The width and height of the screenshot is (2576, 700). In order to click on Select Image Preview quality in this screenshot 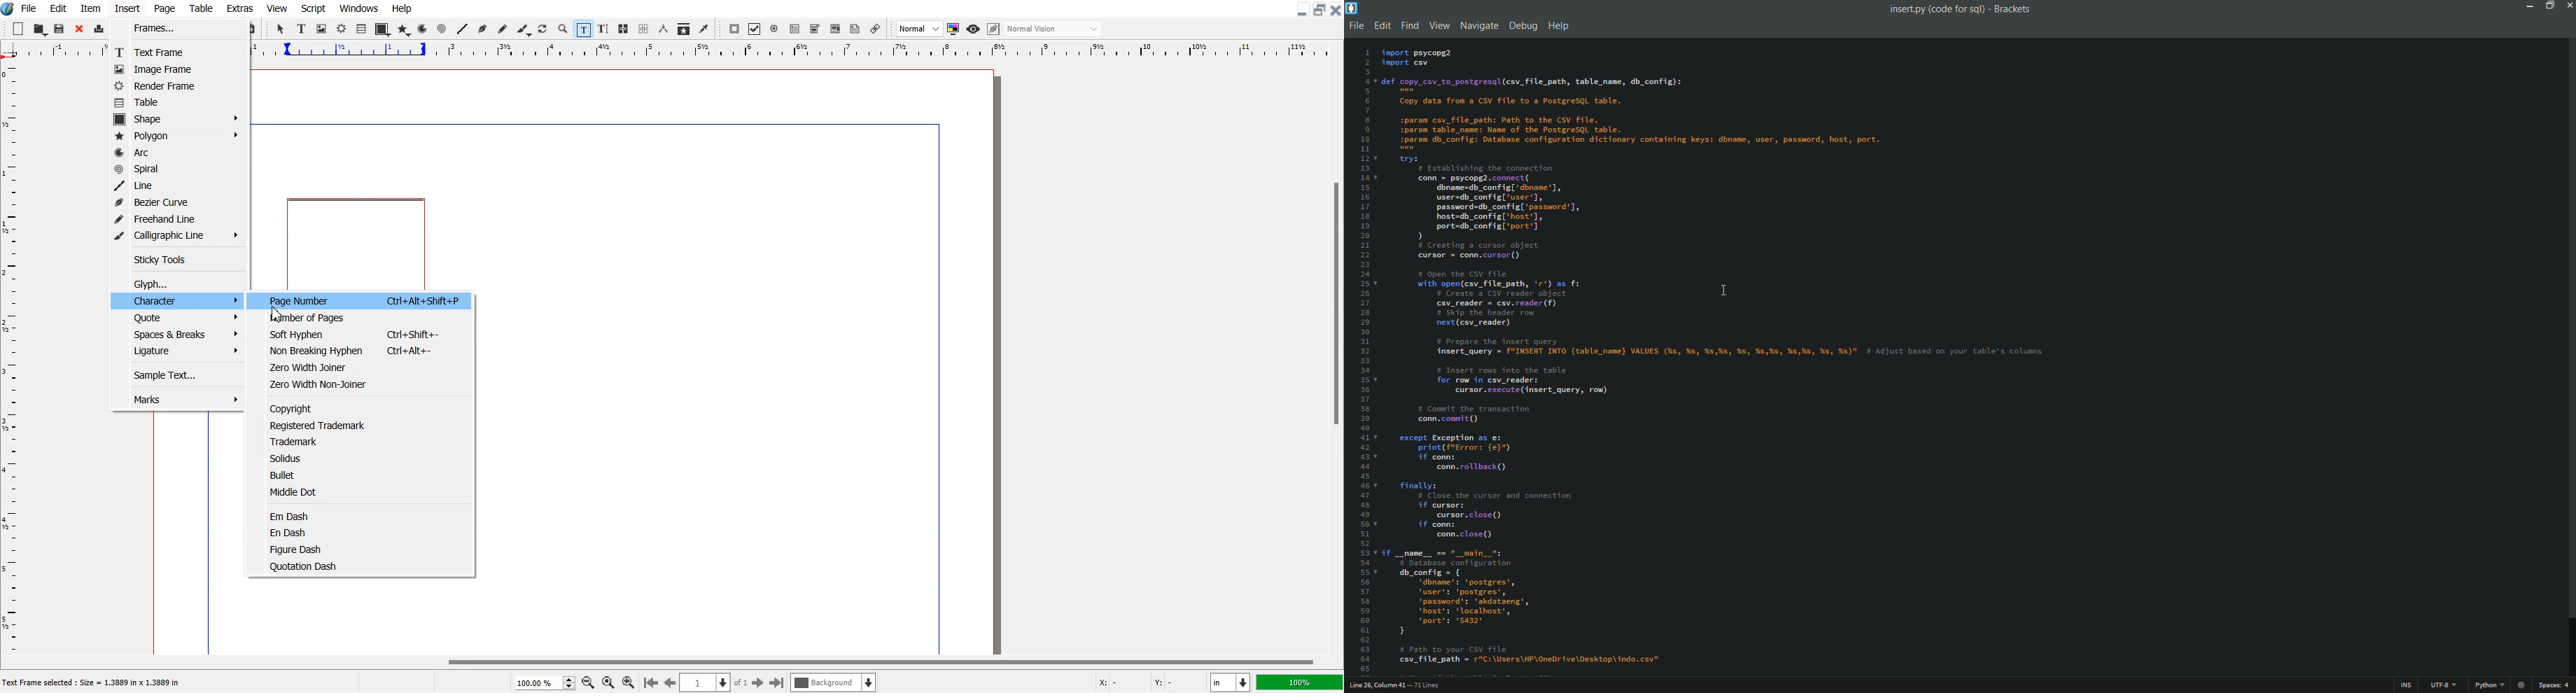, I will do `click(920, 29)`.